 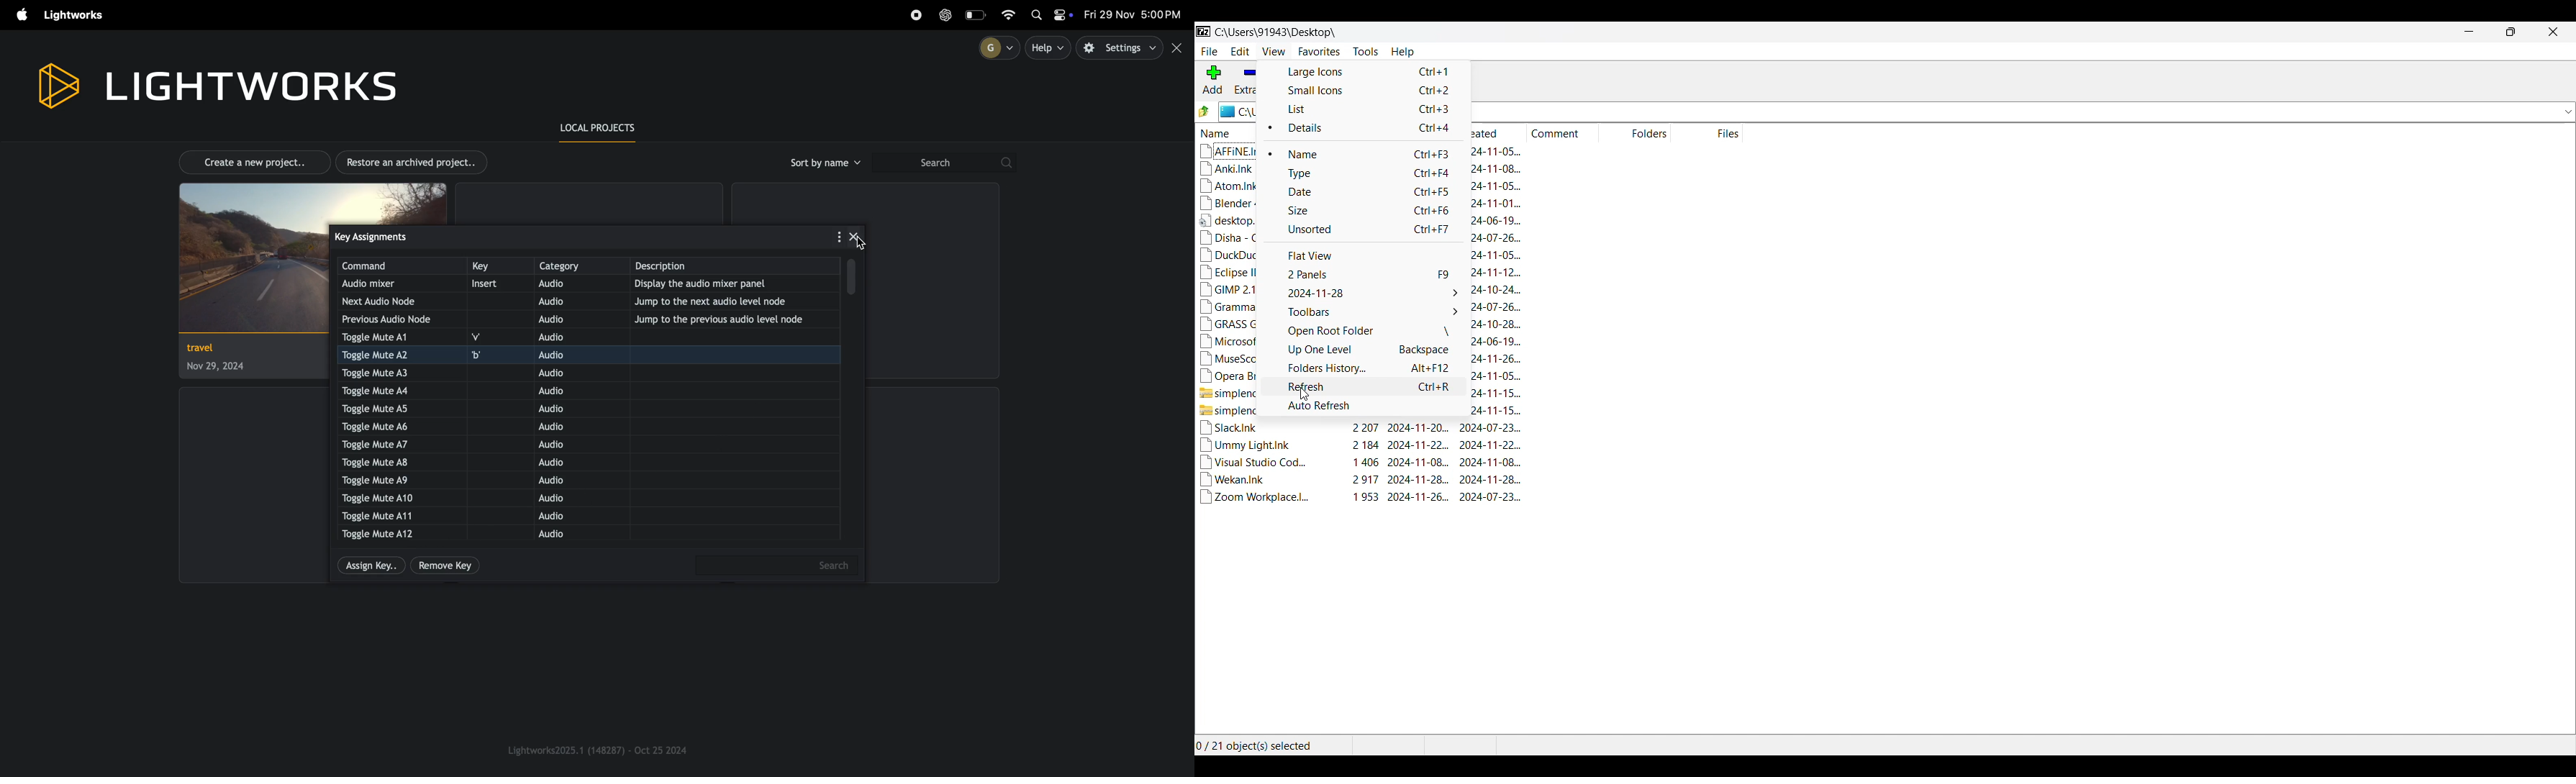 I want to click on previous audio node, so click(x=390, y=319).